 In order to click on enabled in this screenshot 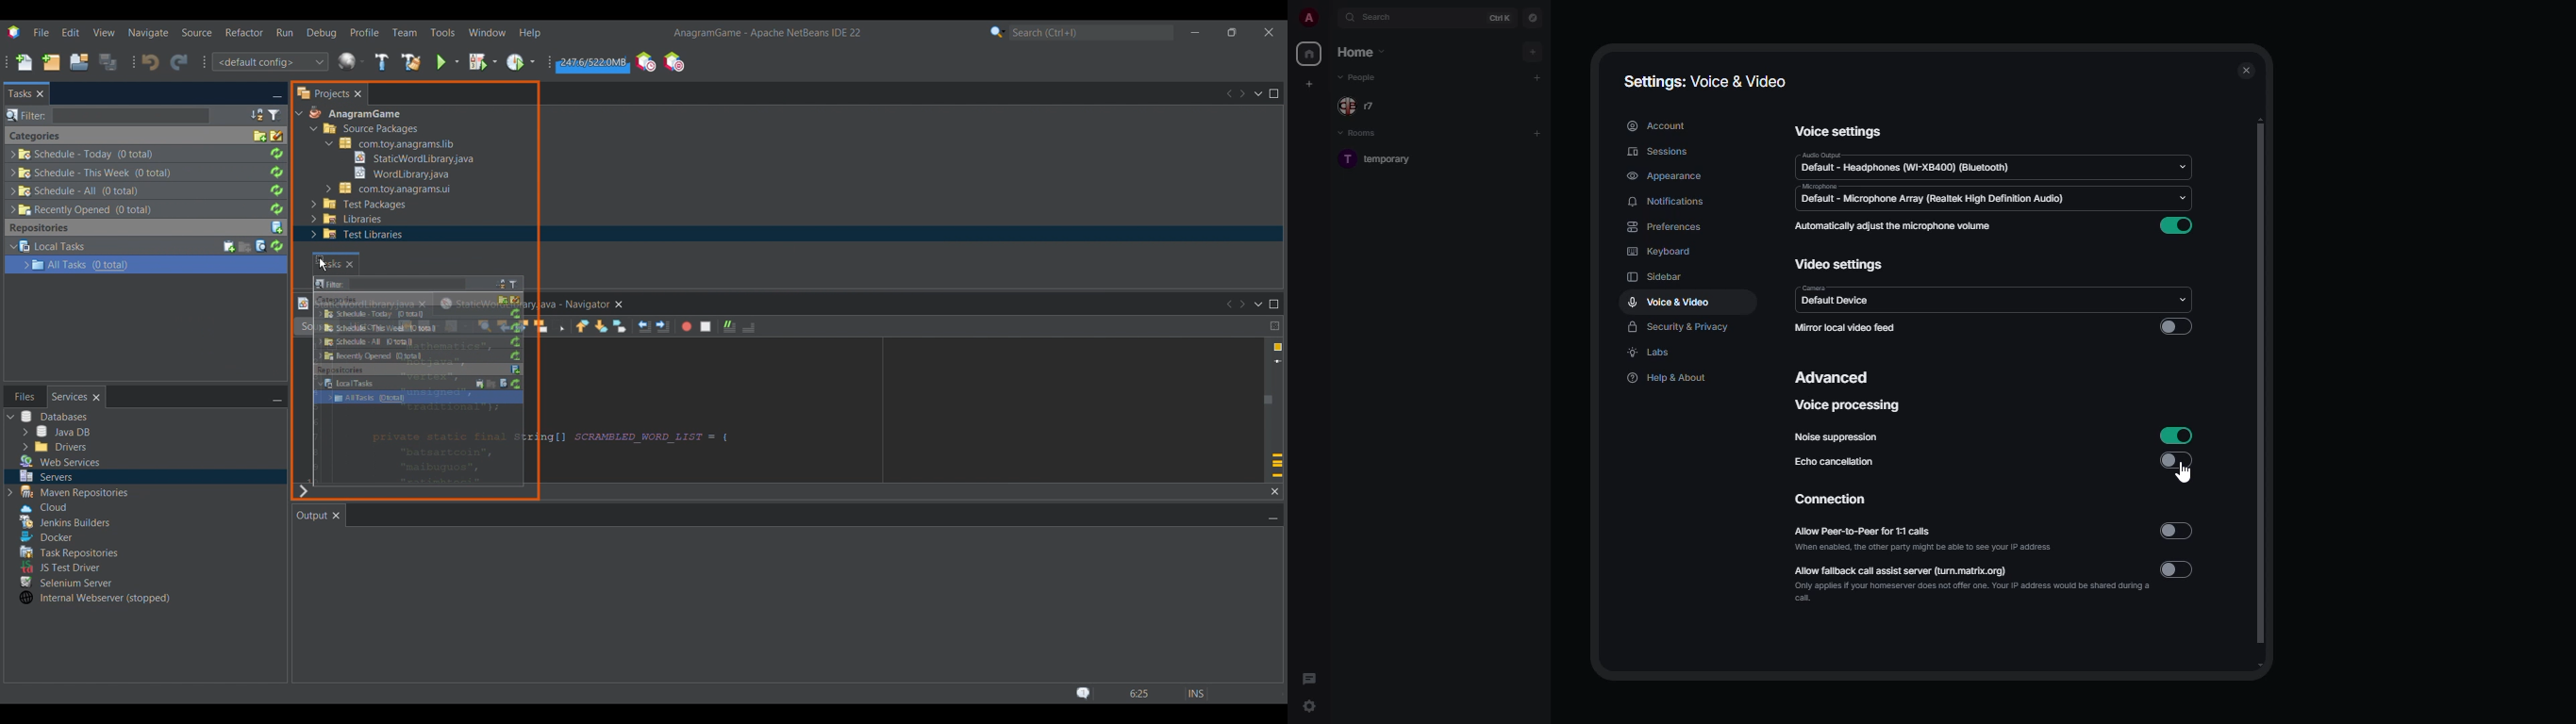, I will do `click(2176, 436)`.